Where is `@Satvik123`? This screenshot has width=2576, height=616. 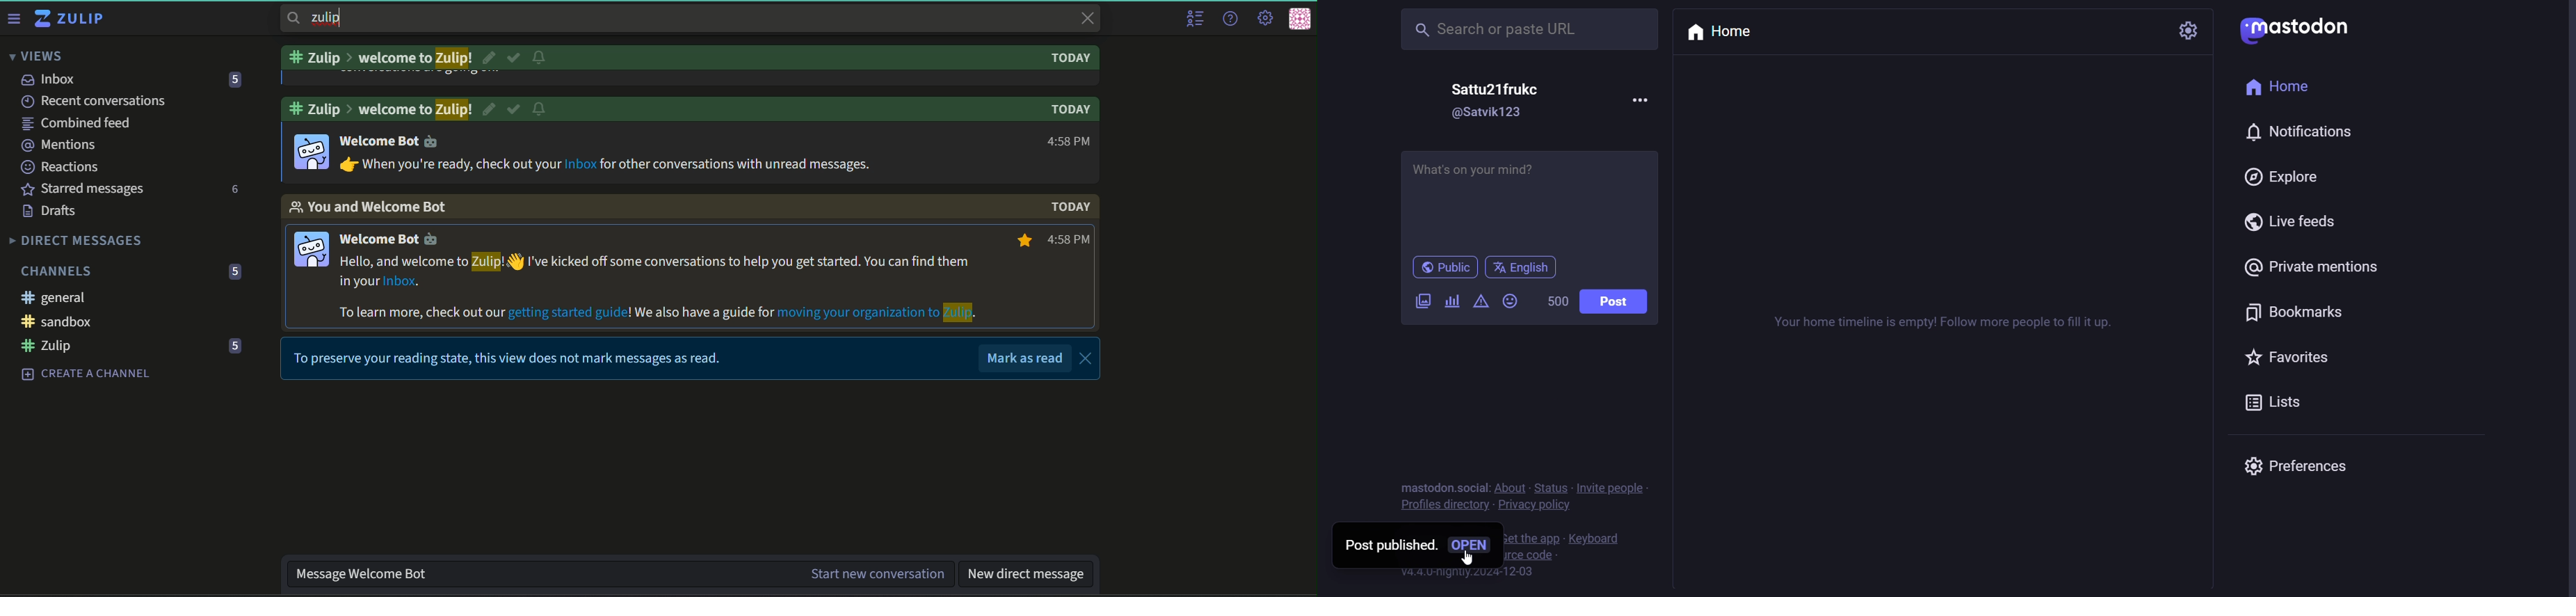 @Satvik123 is located at coordinates (1495, 115).